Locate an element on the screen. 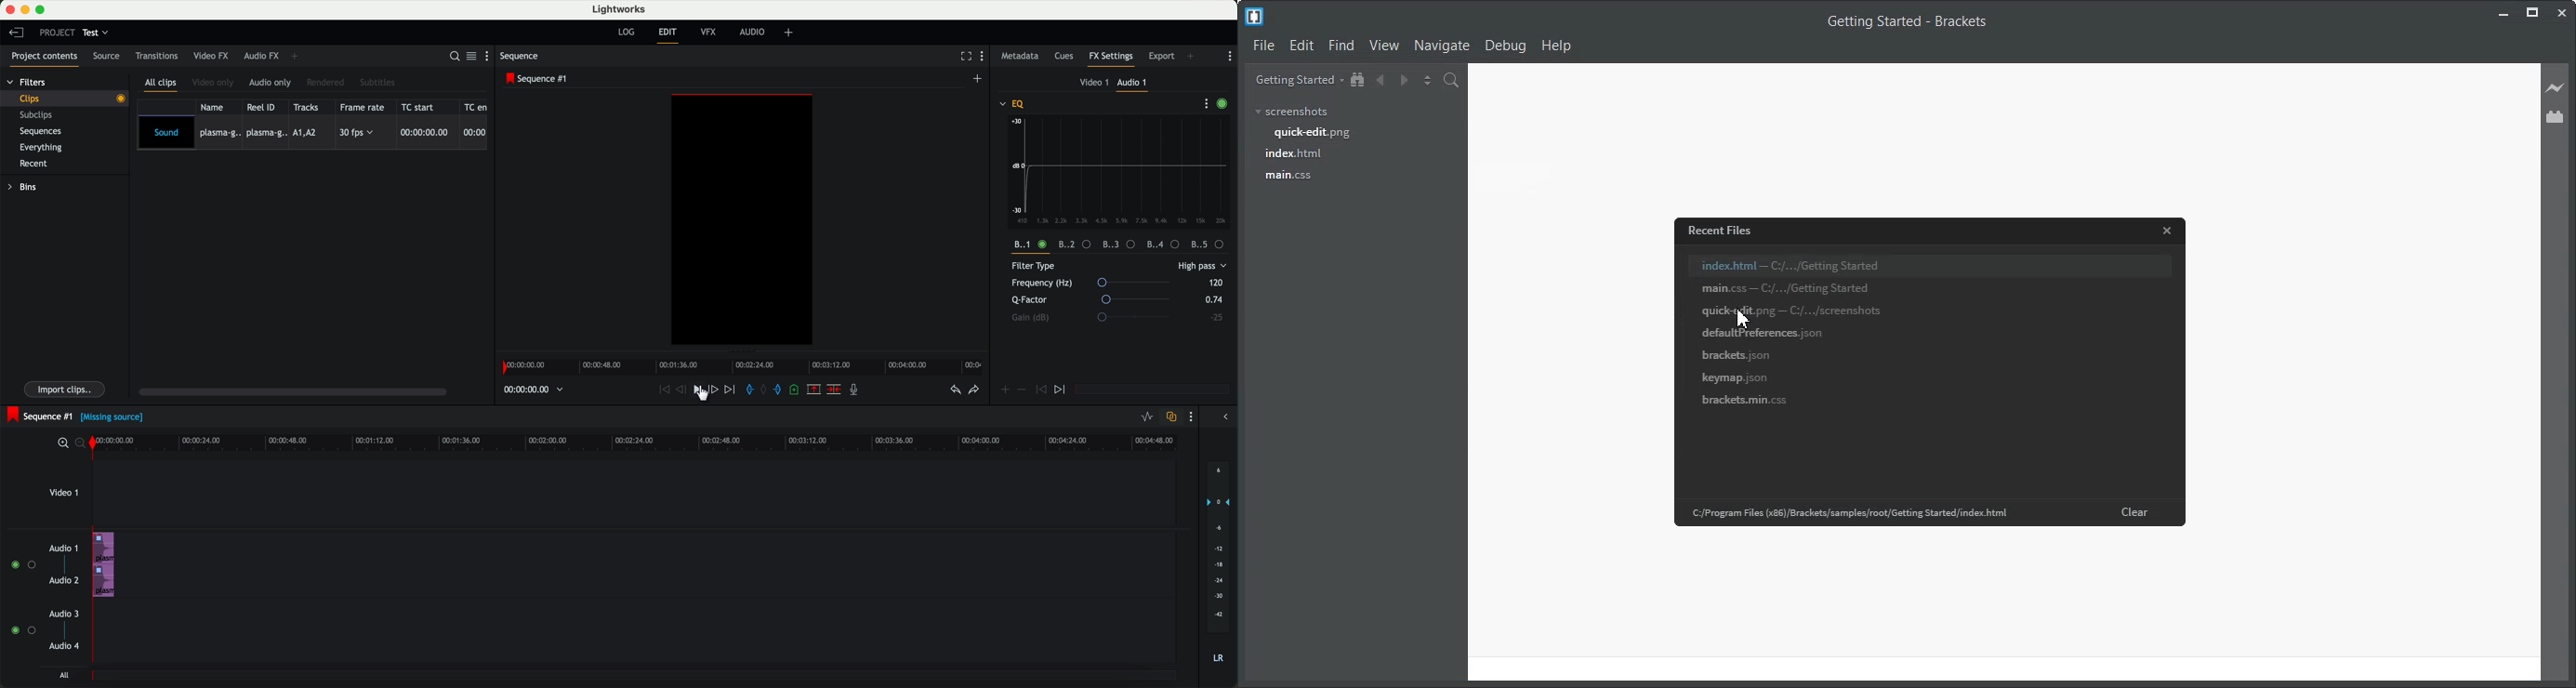 The width and height of the screenshot is (2576, 700). subclips is located at coordinates (38, 116).